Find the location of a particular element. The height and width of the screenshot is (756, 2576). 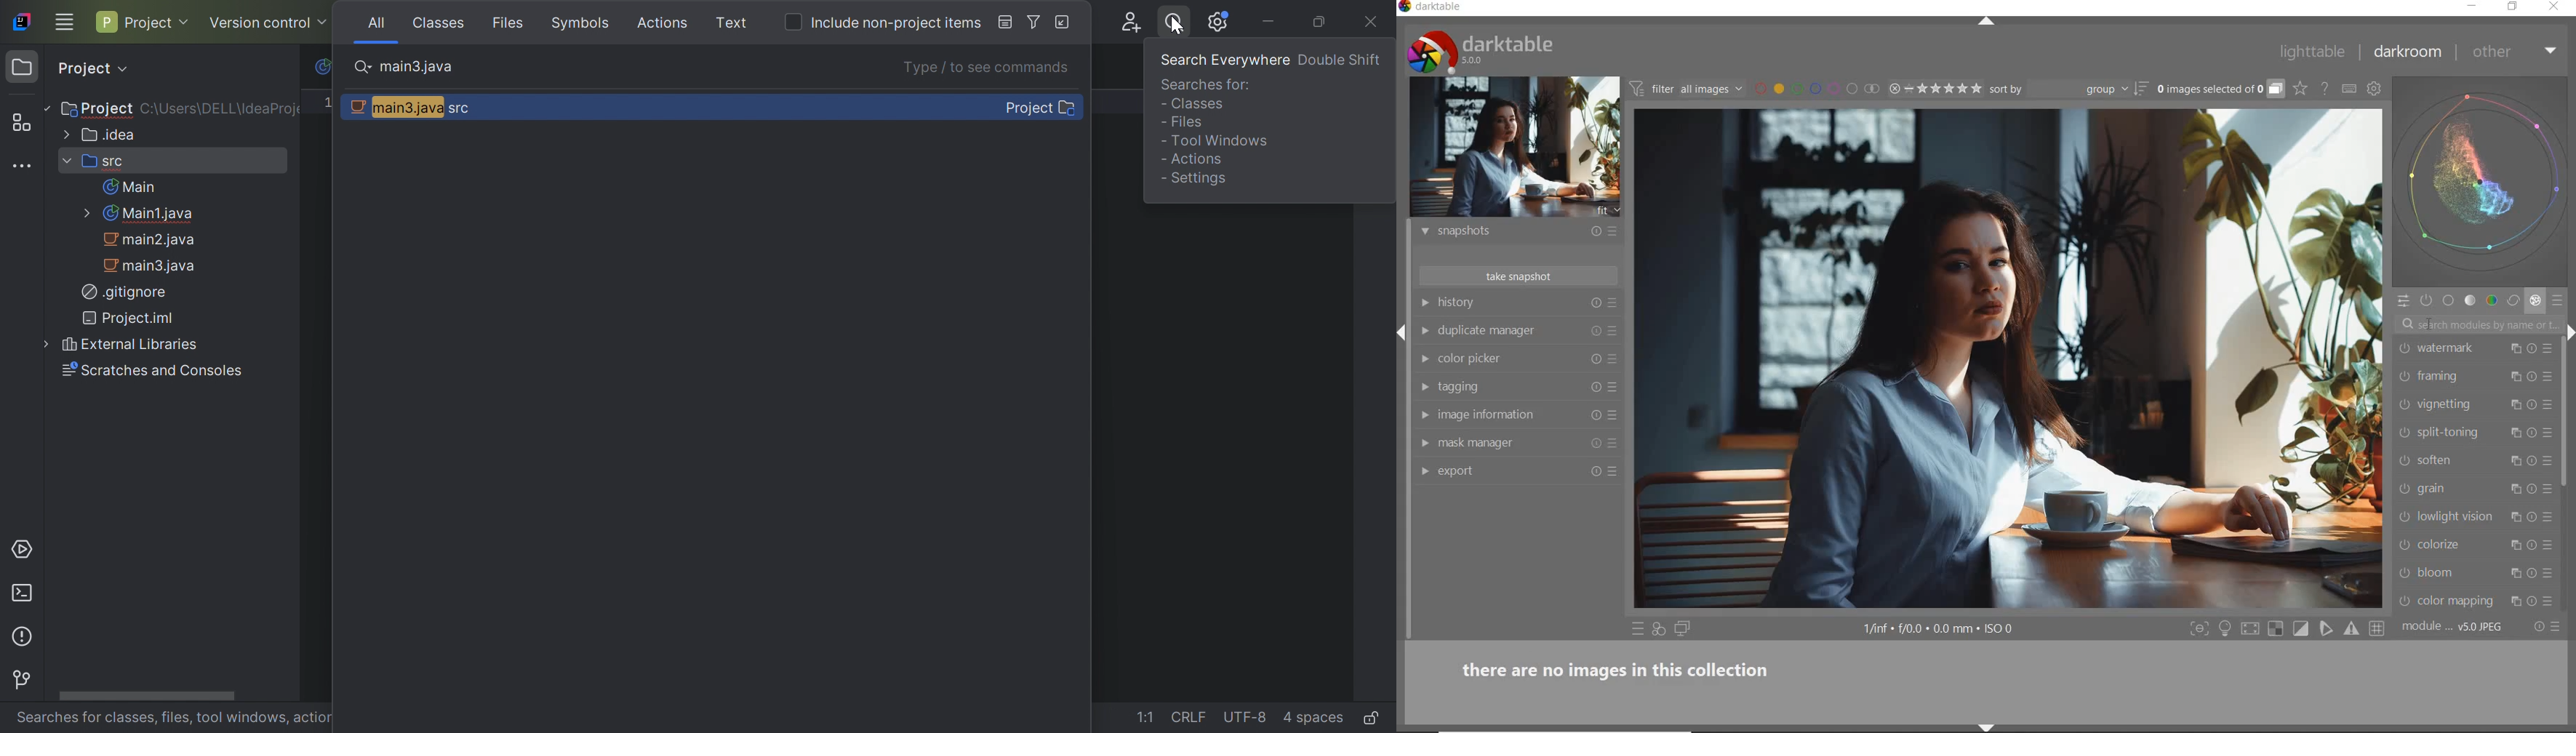

toggle clipping indication is located at coordinates (2302, 628).